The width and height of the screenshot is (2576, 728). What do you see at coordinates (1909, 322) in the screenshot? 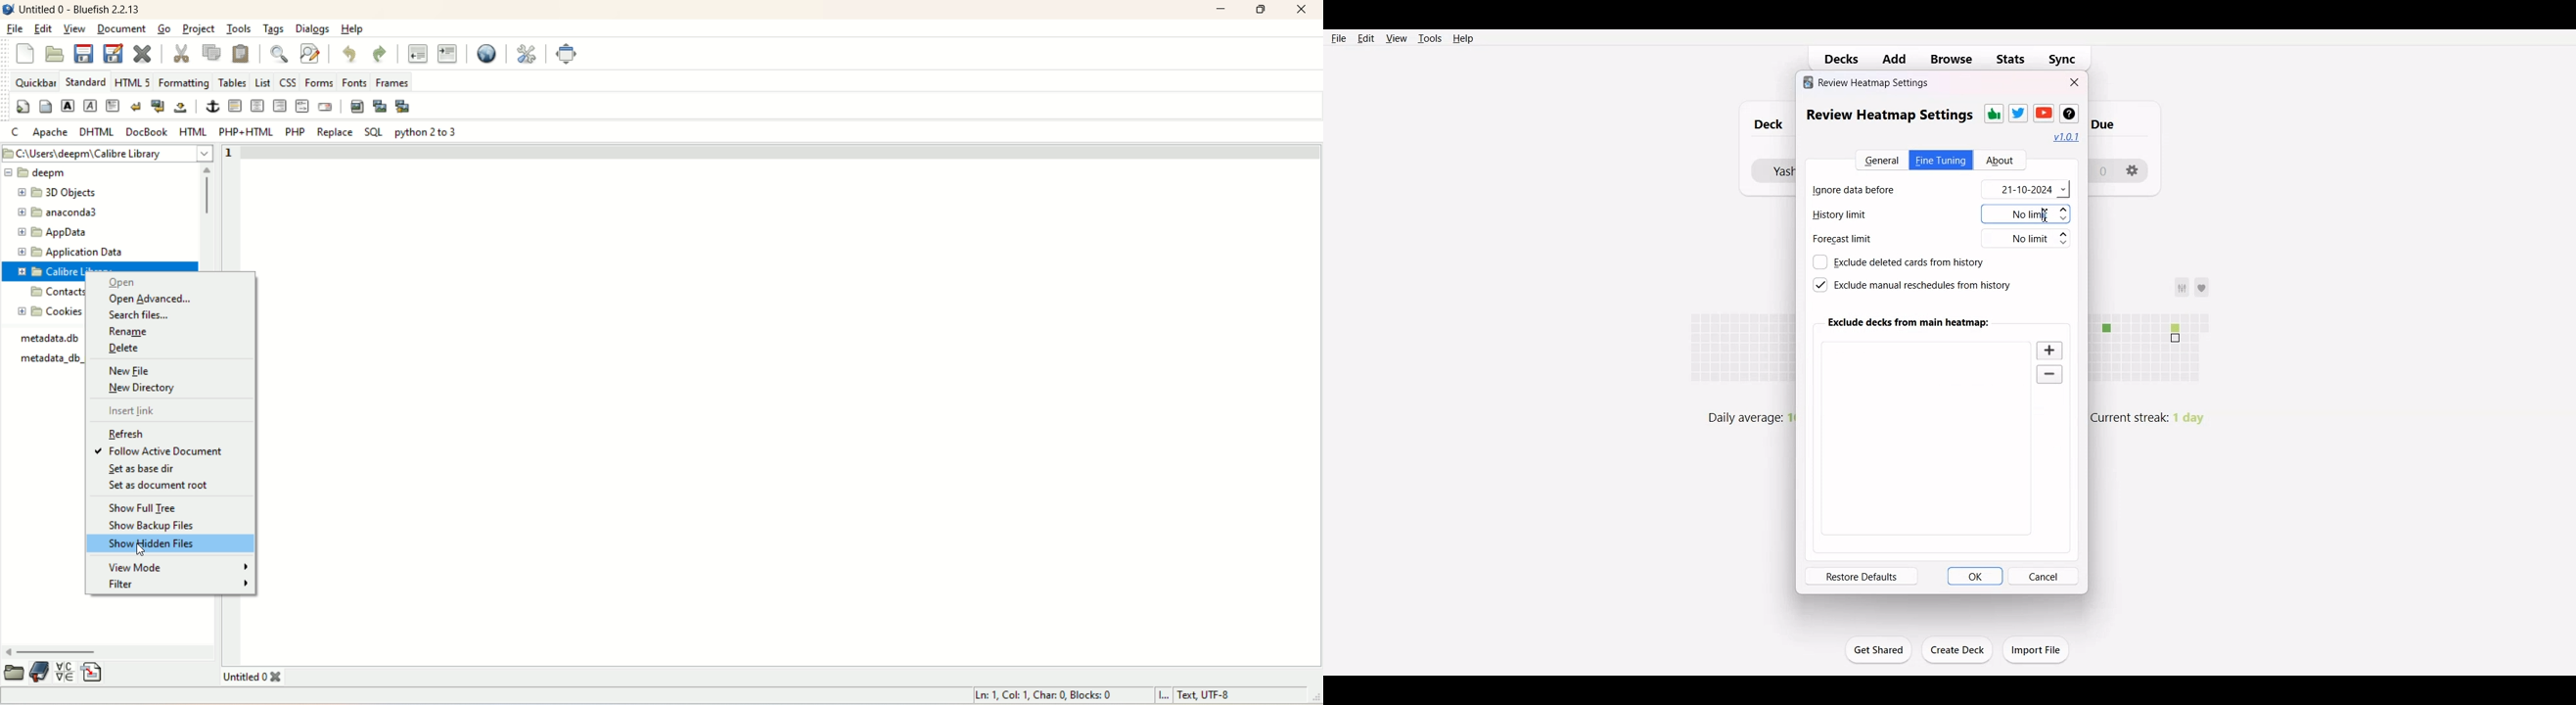
I see `Exclude deck from main heatmap` at bounding box center [1909, 322].